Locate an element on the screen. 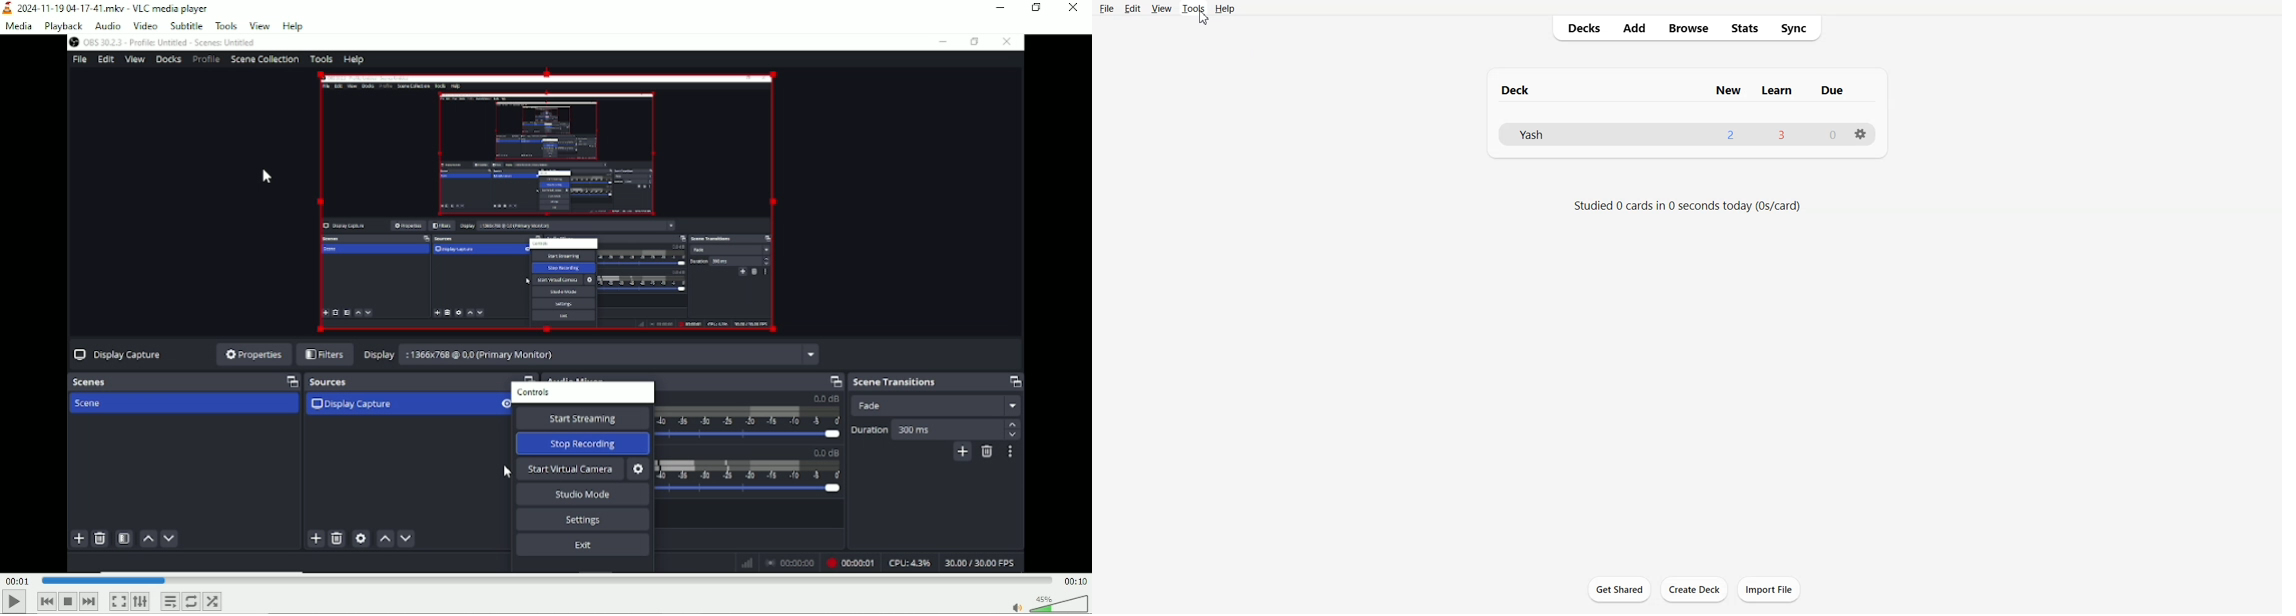 This screenshot has width=2296, height=616. File is located at coordinates (1107, 8).